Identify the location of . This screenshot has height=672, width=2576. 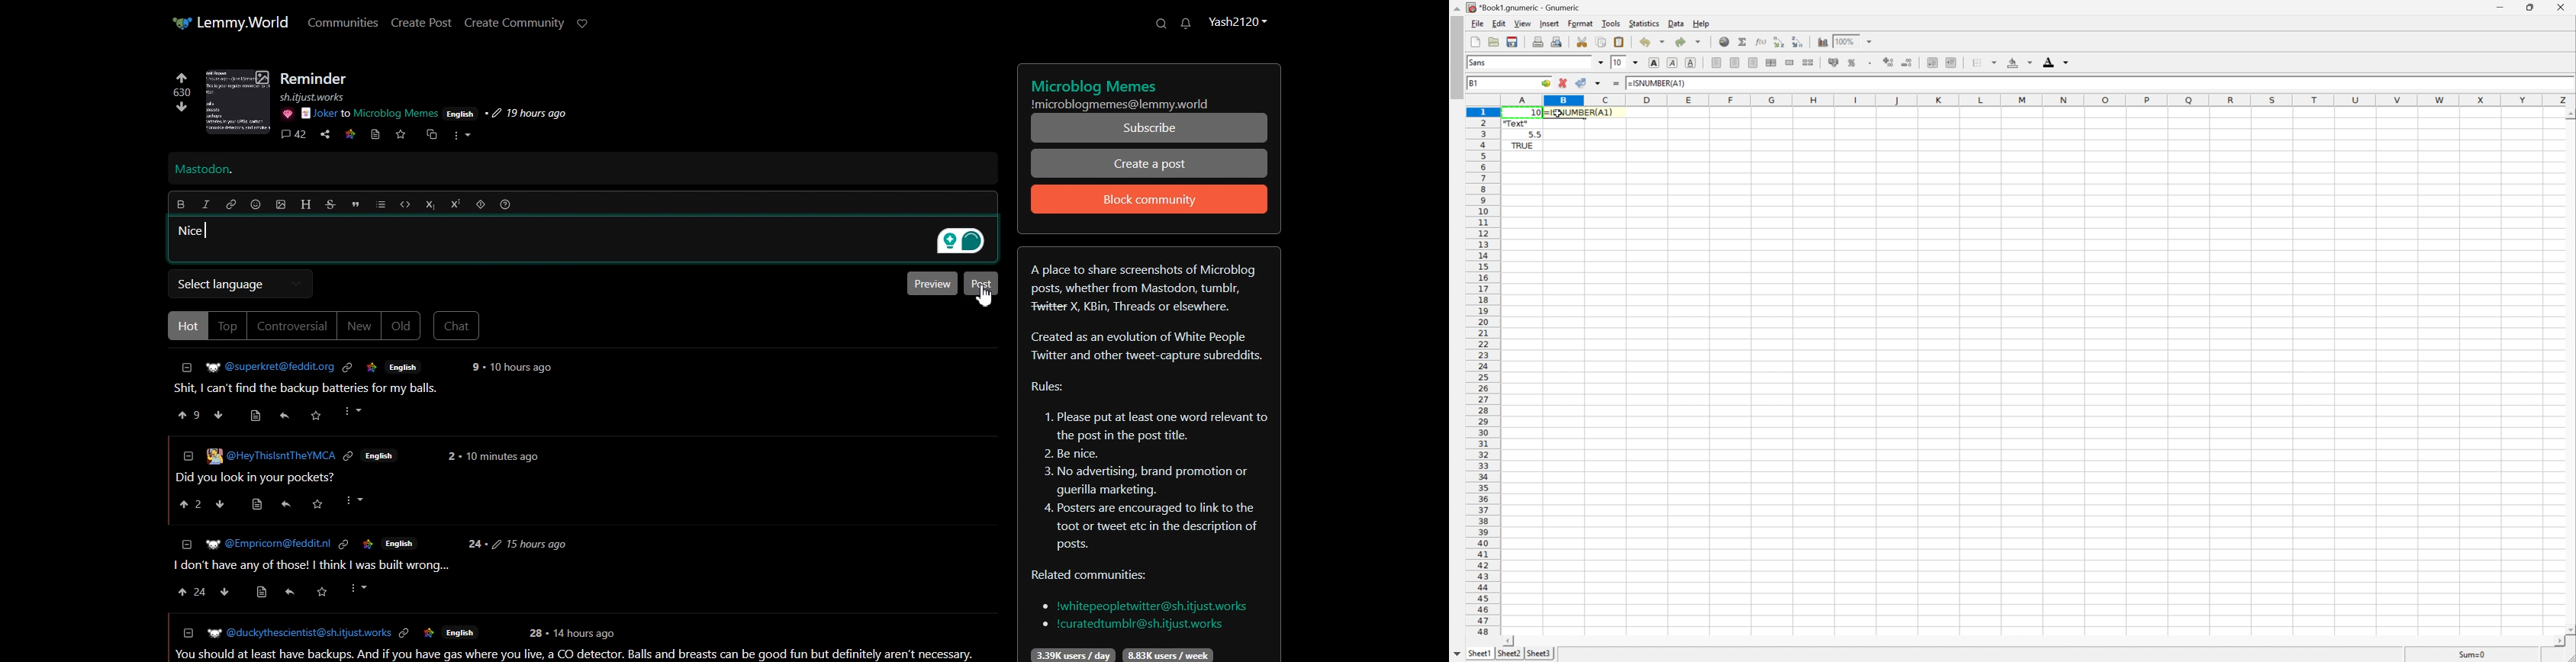
(525, 114).